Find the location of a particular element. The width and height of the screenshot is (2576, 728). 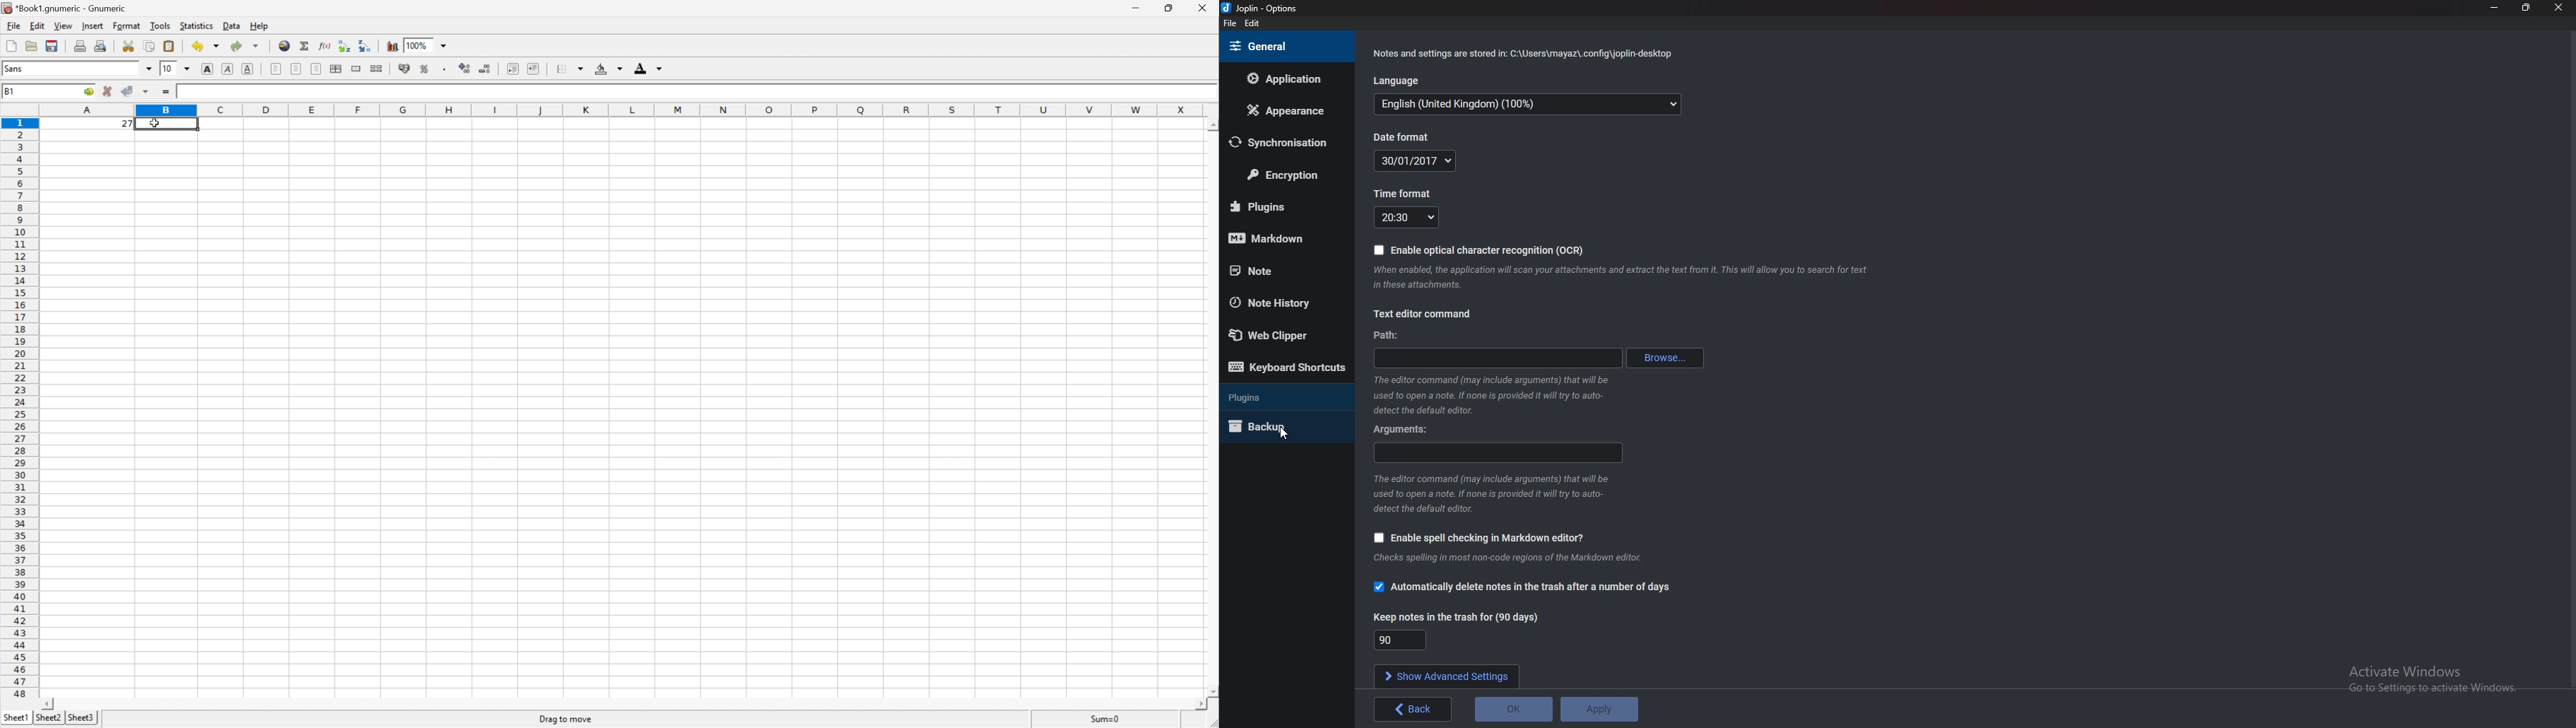

show advanced settings is located at coordinates (1443, 676).